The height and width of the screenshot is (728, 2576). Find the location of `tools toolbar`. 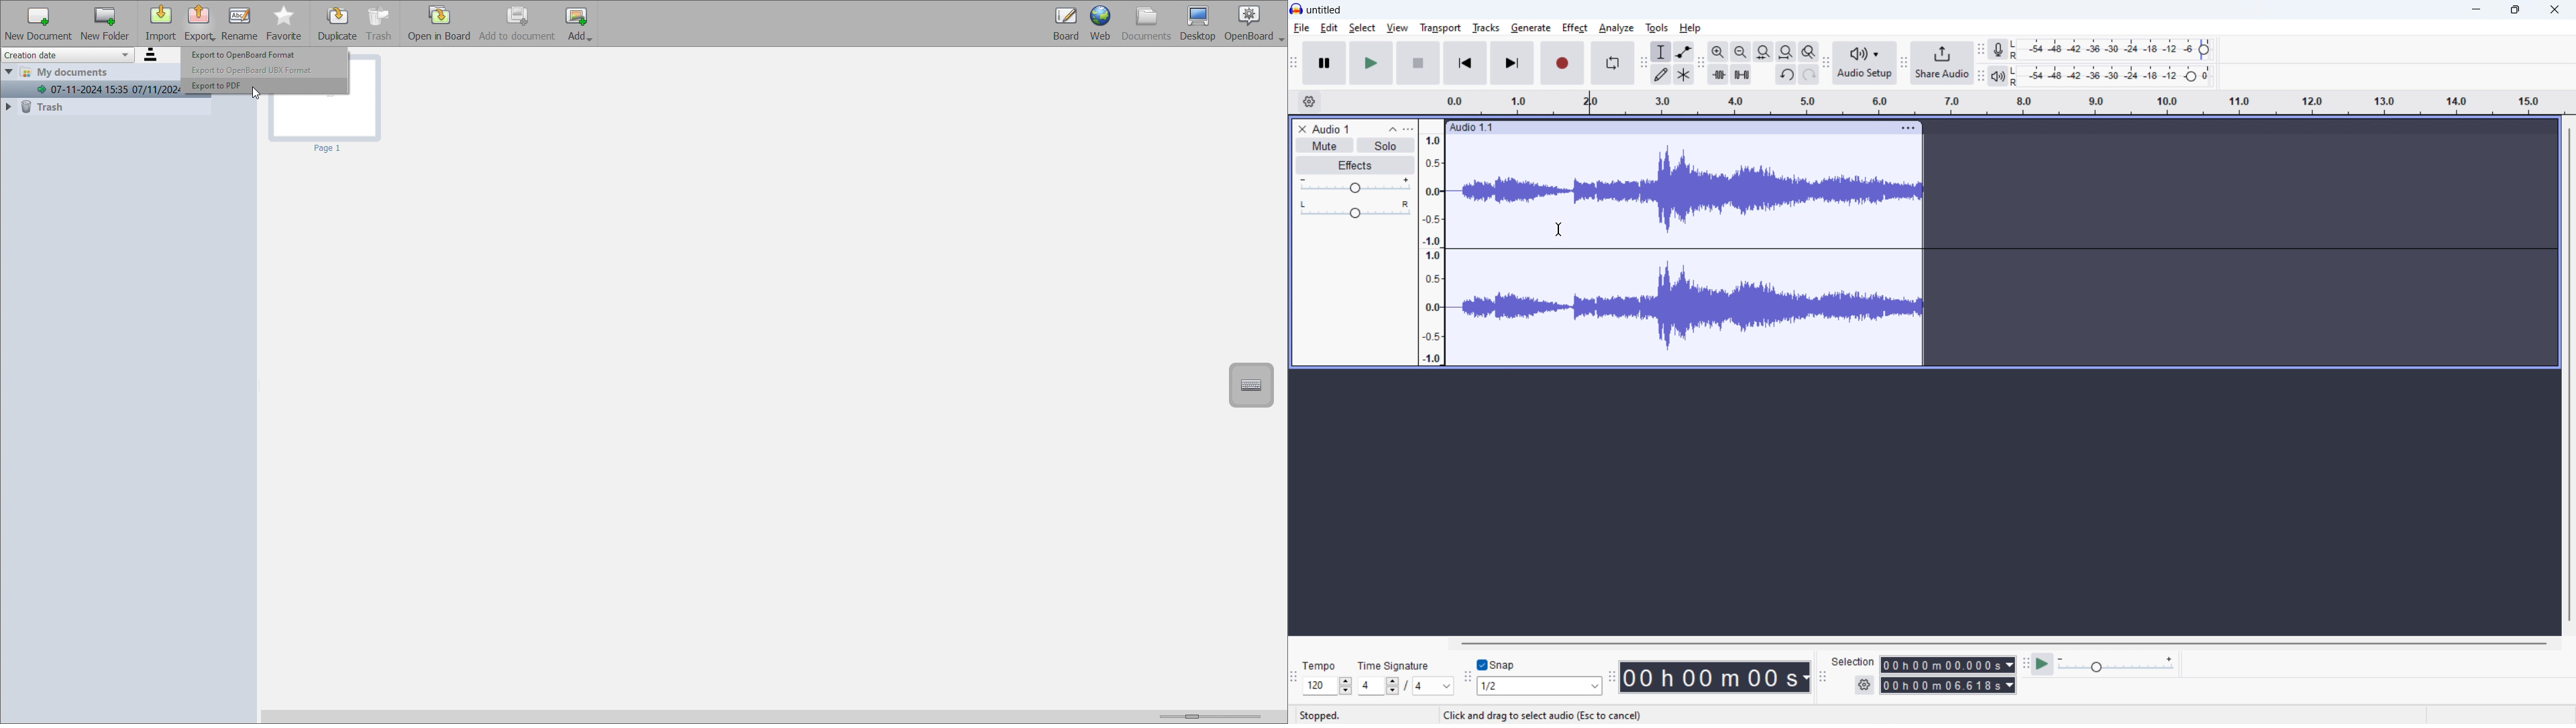

tools toolbar is located at coordinates (1643, 63).